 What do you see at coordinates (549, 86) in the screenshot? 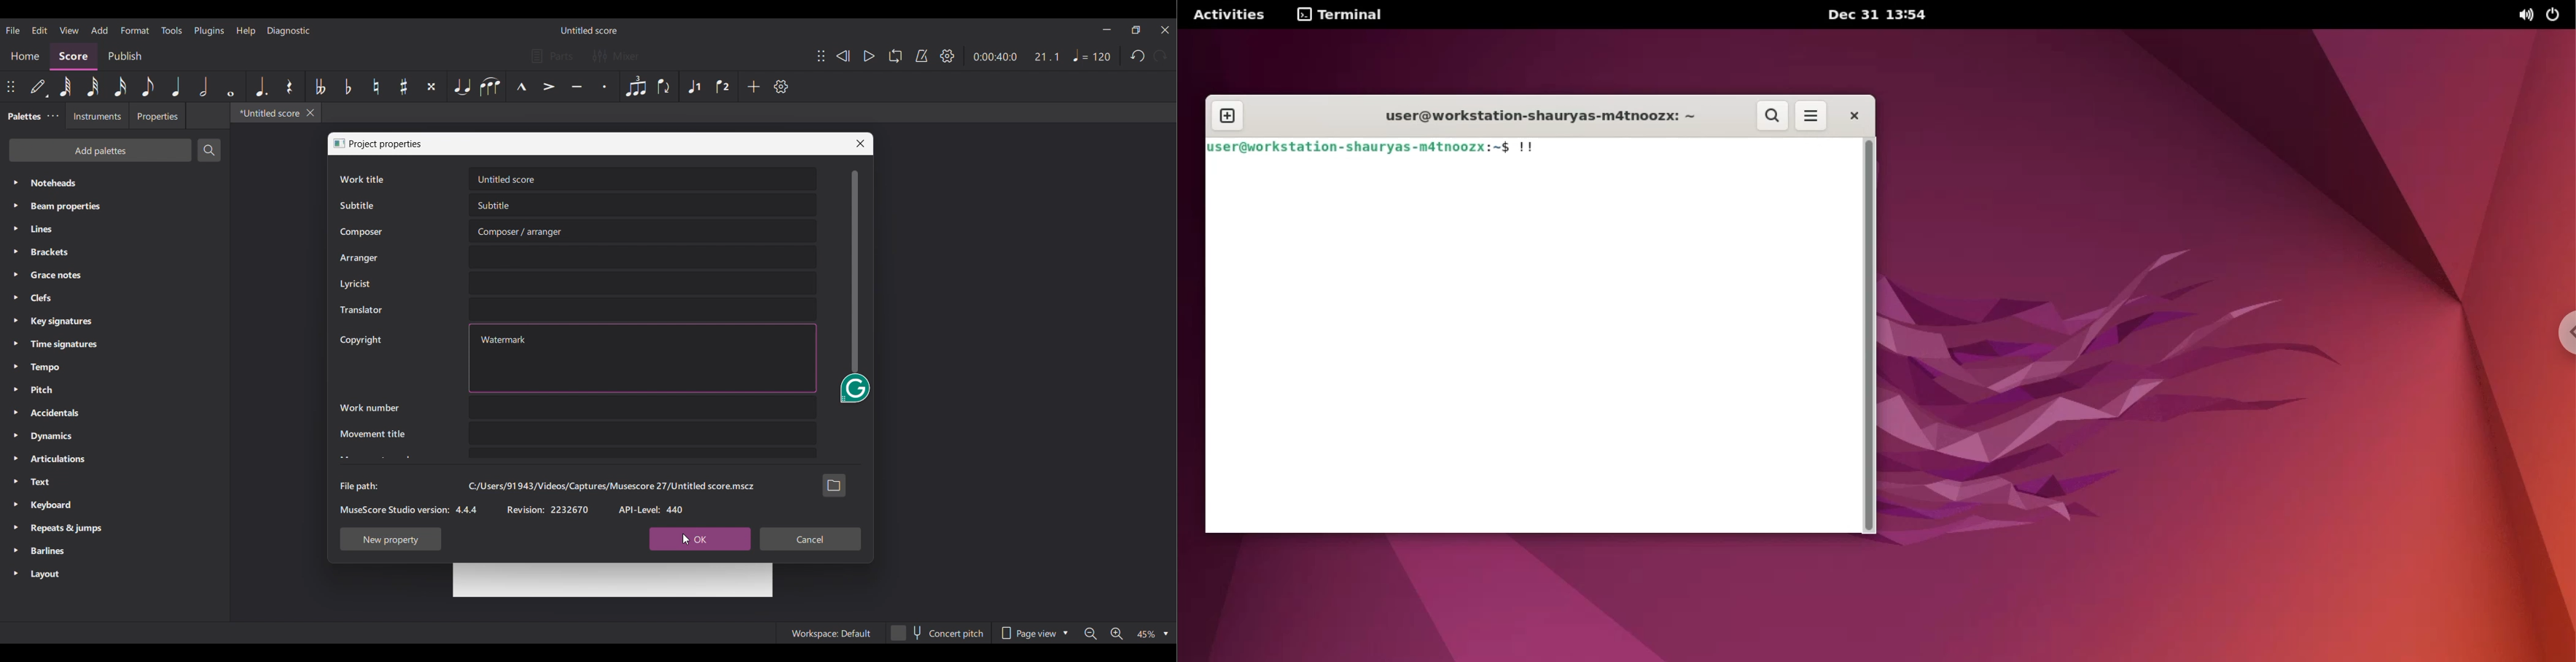
I see `Accent` at bounding box center [549, 86].